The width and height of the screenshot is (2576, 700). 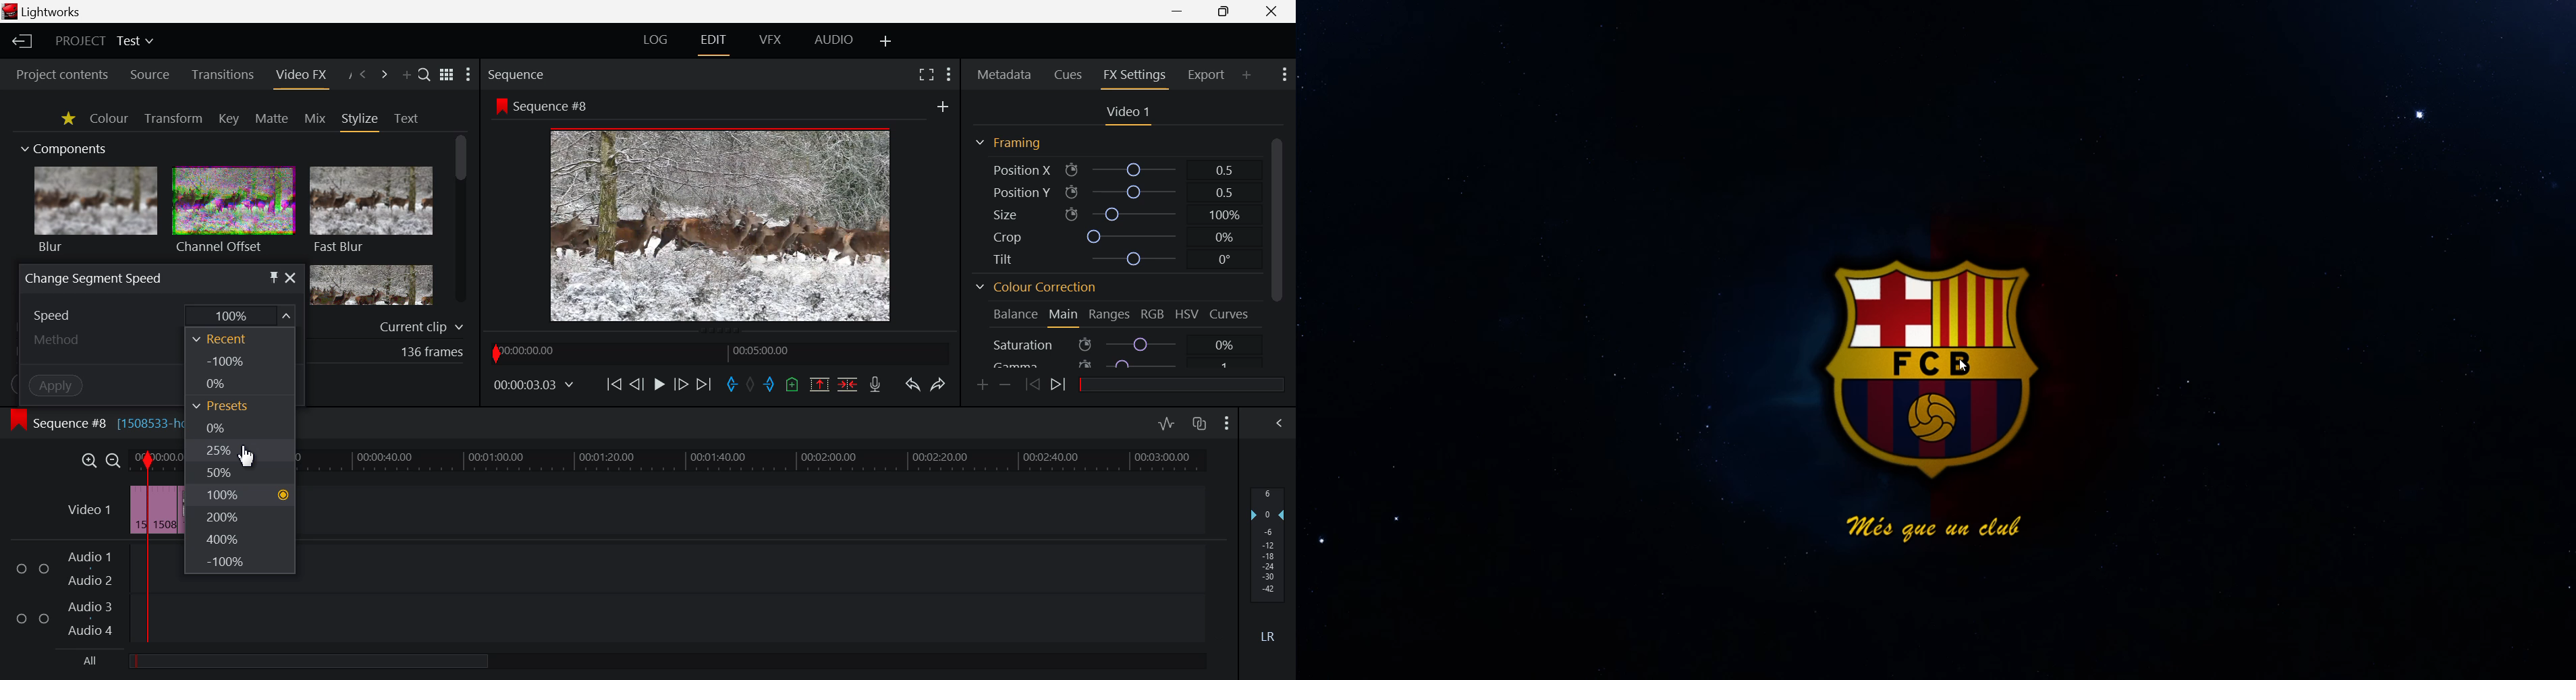 What do you see at coordinates (736, 223) in the screenshot?
I see `Preview at Stop` at bounding box center [736, 223].